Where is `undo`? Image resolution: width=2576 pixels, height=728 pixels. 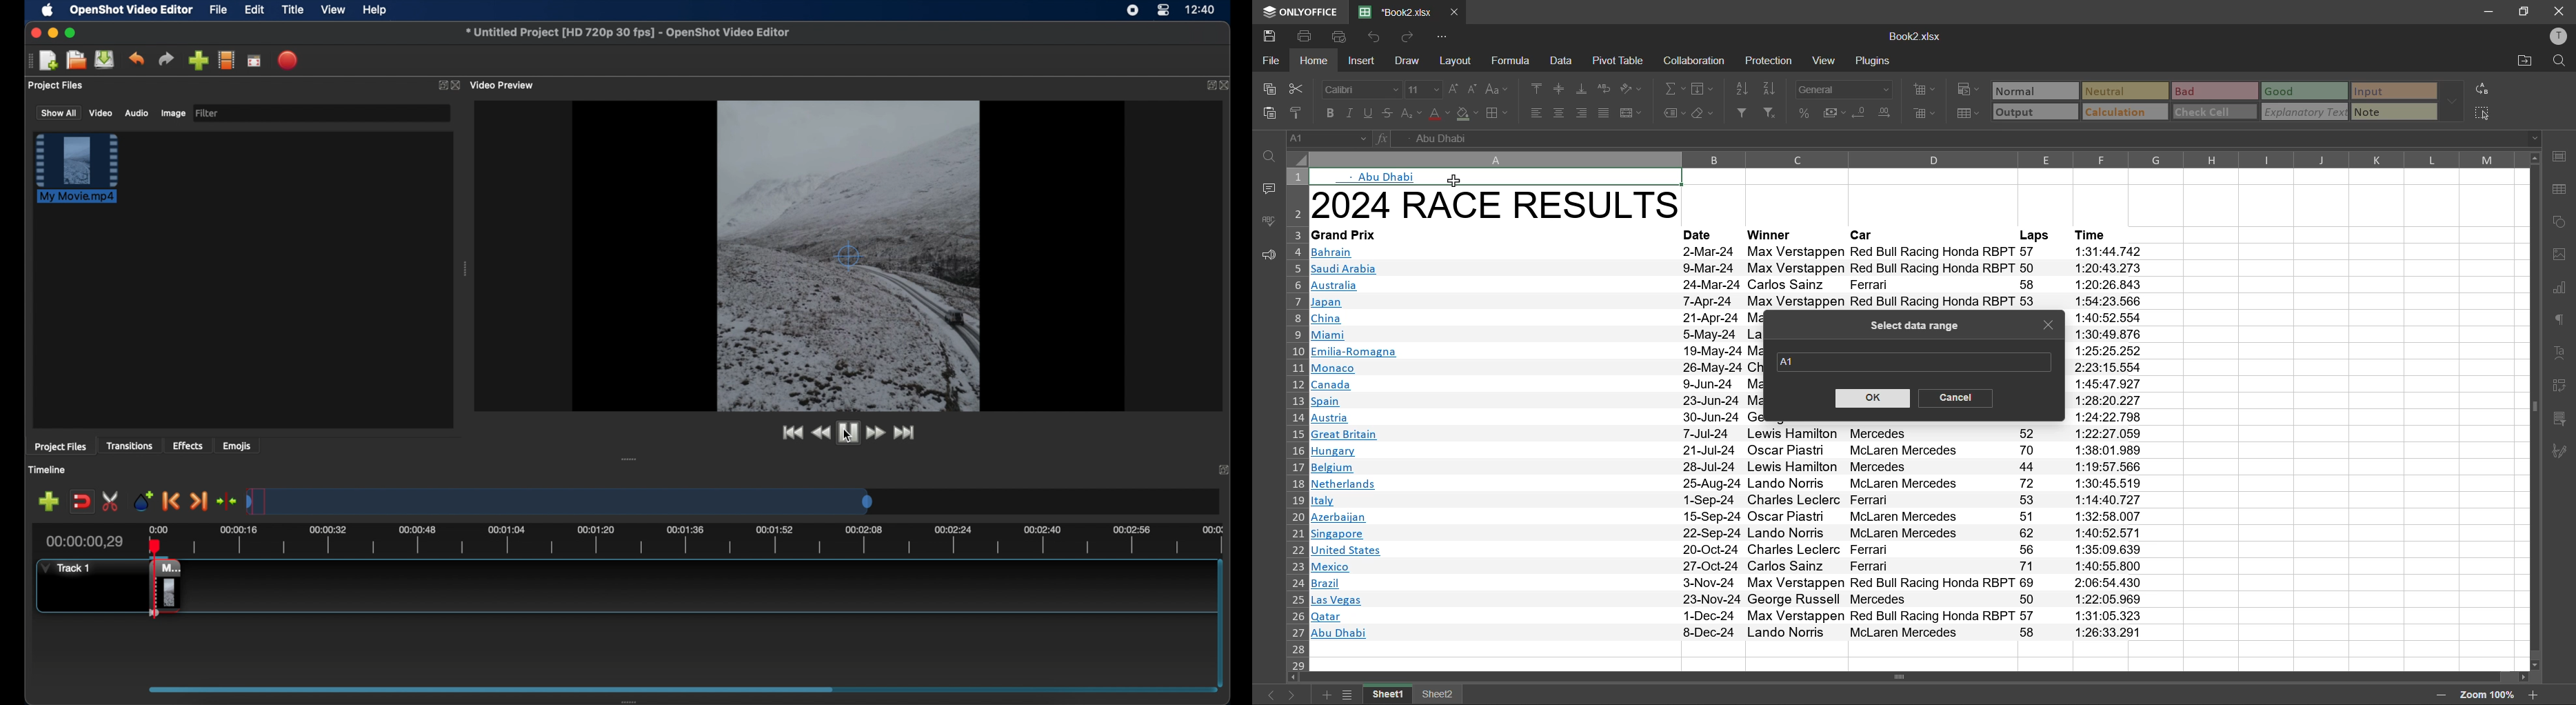
undo is located at coordinates (136, 58).